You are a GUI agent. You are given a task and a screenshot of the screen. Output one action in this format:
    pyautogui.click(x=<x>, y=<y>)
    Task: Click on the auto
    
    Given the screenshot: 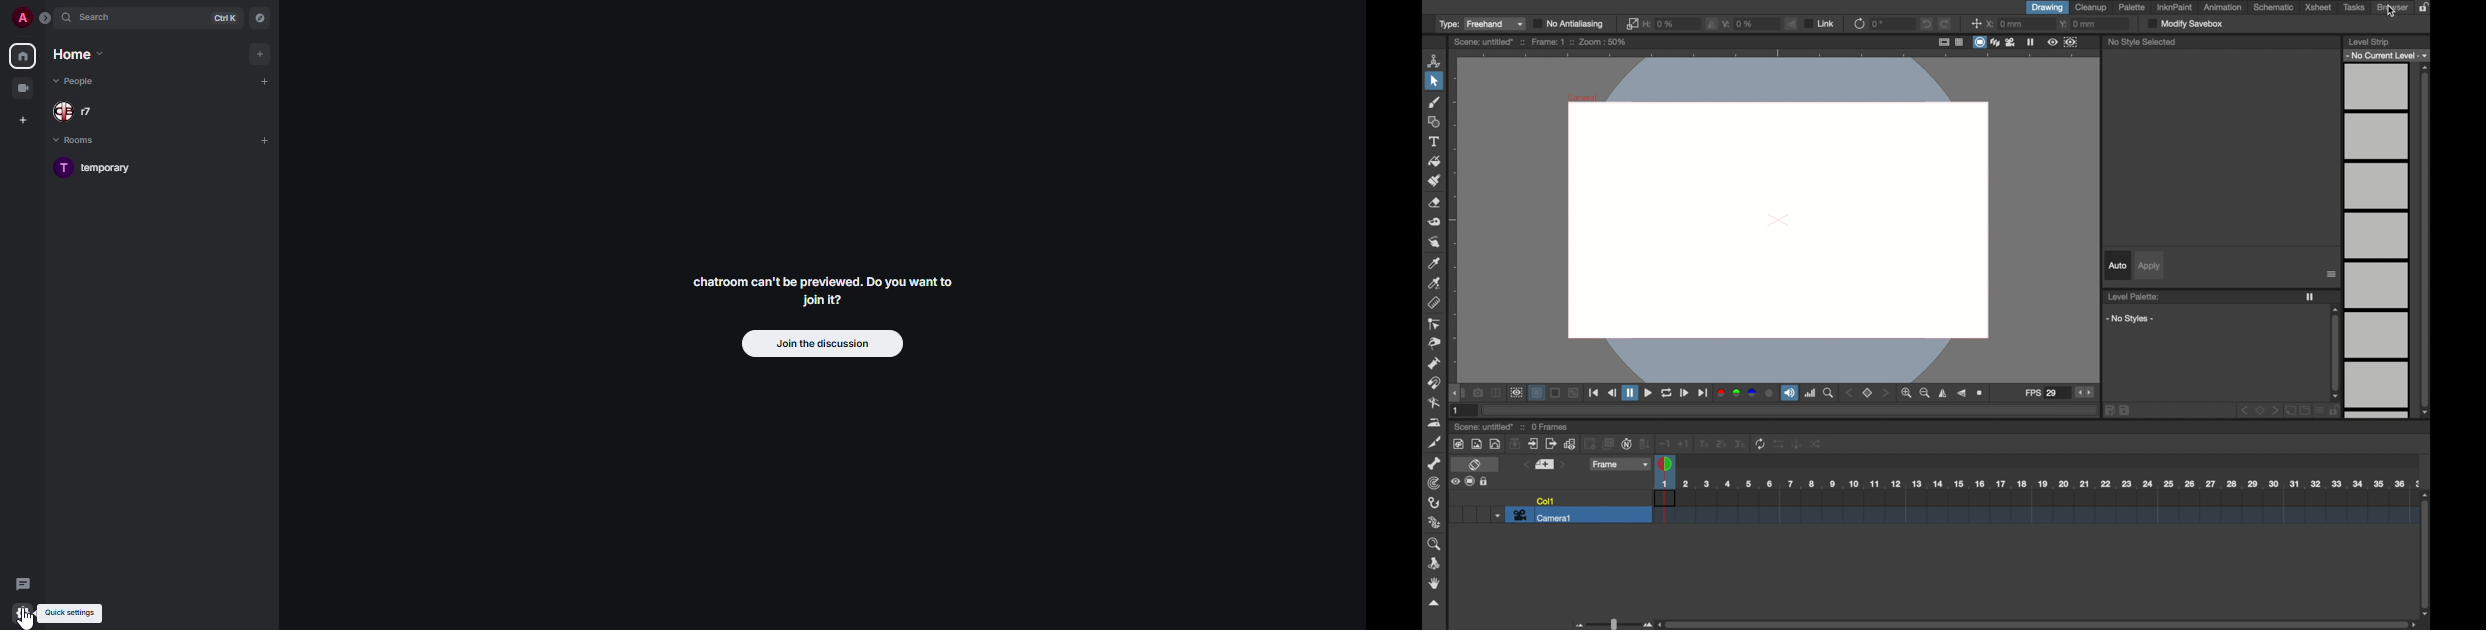 What is the action you would take?
    pyautogui.click(x=2117, y=265)
    